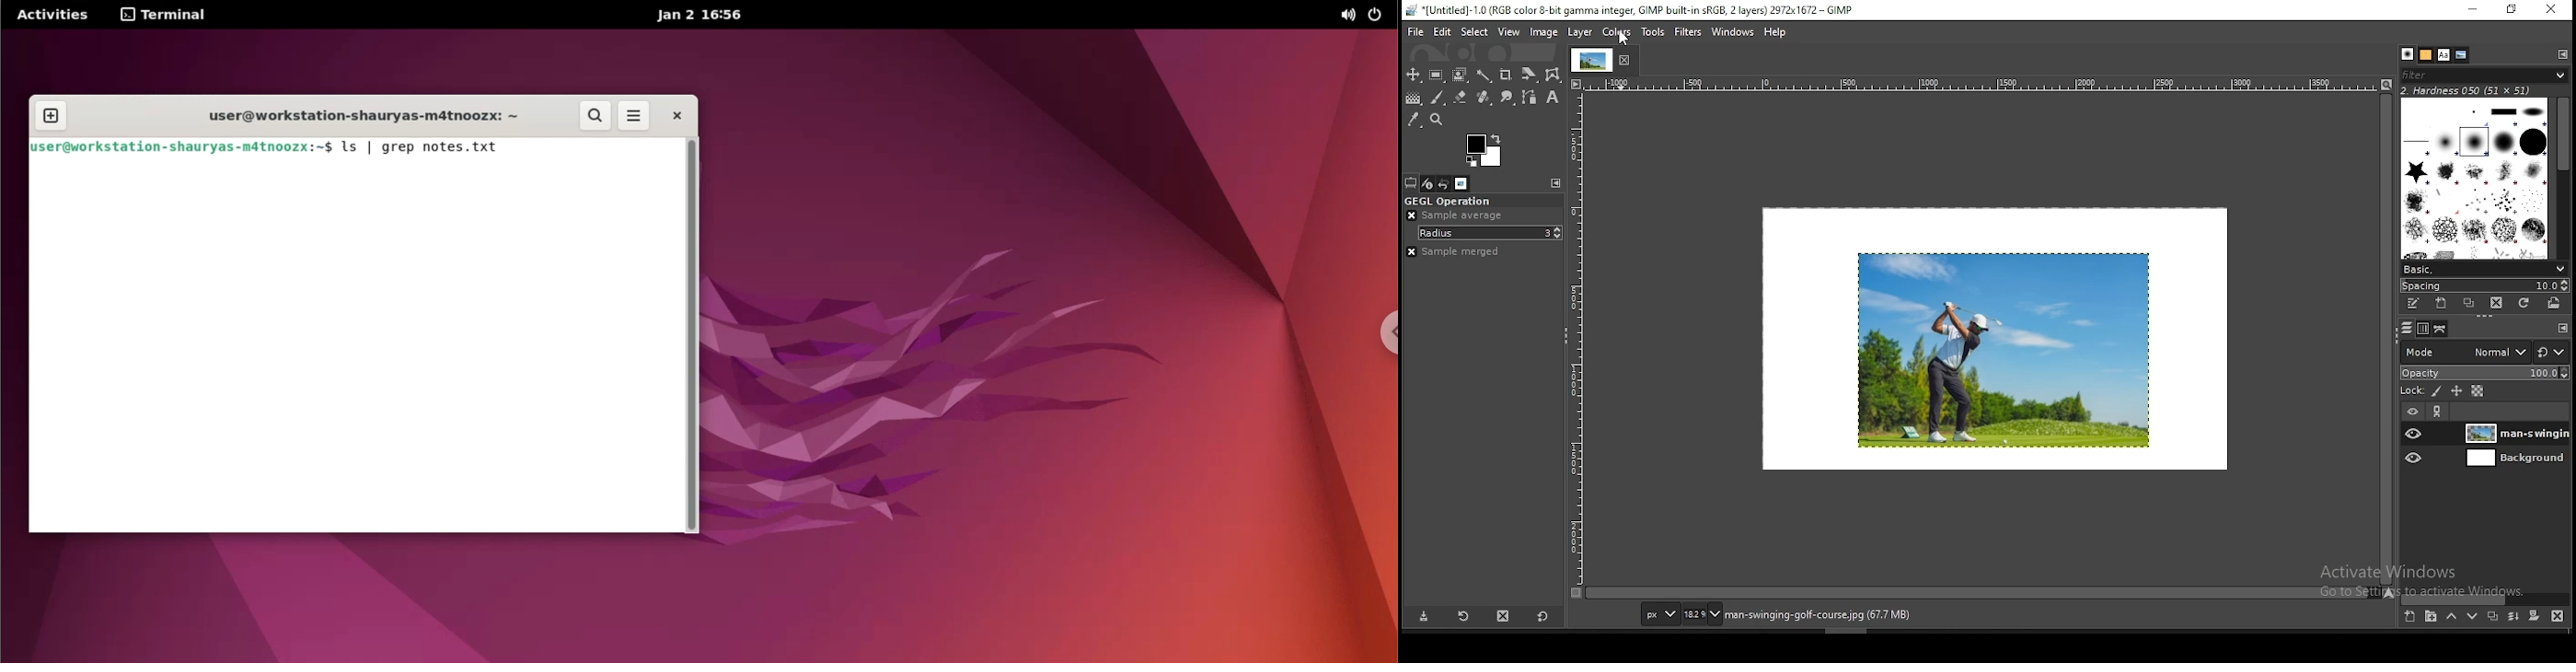 Image resolution: width=2576 pixels, height=672 pixels. Describe the element at coordinates (1577, 29) in the screenshot. I see `layer` at that location.